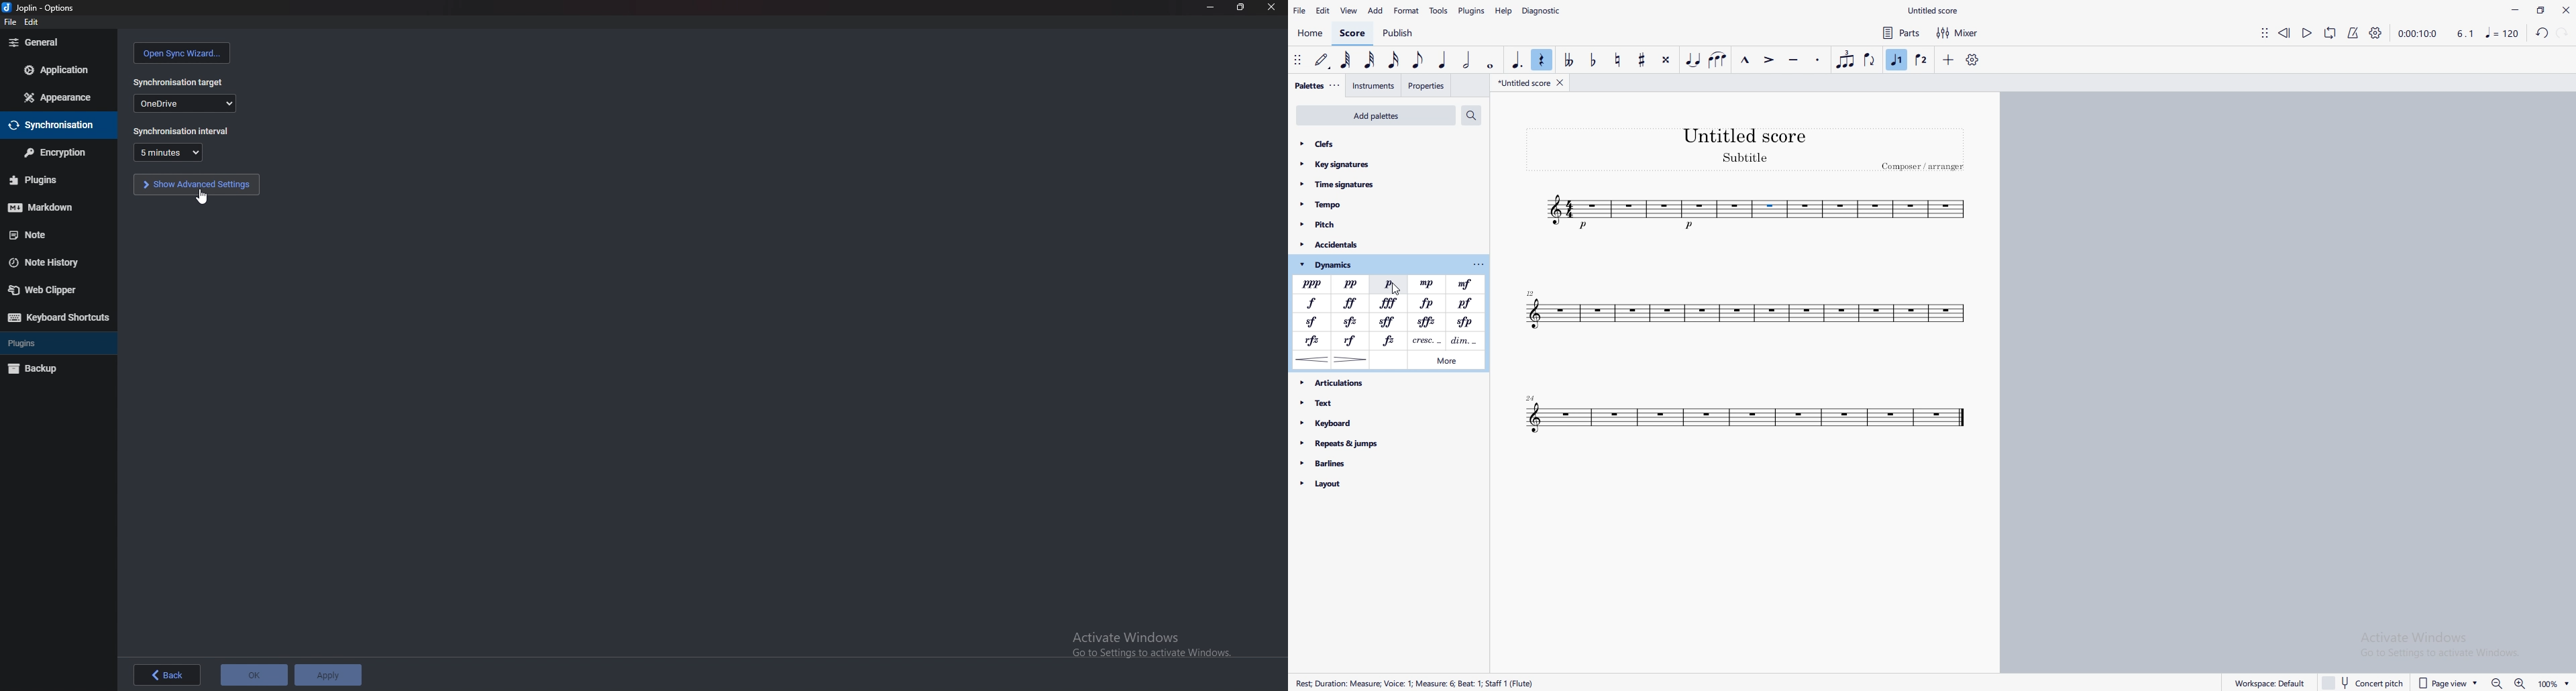  I want to click on tie, so click(1693, 61).